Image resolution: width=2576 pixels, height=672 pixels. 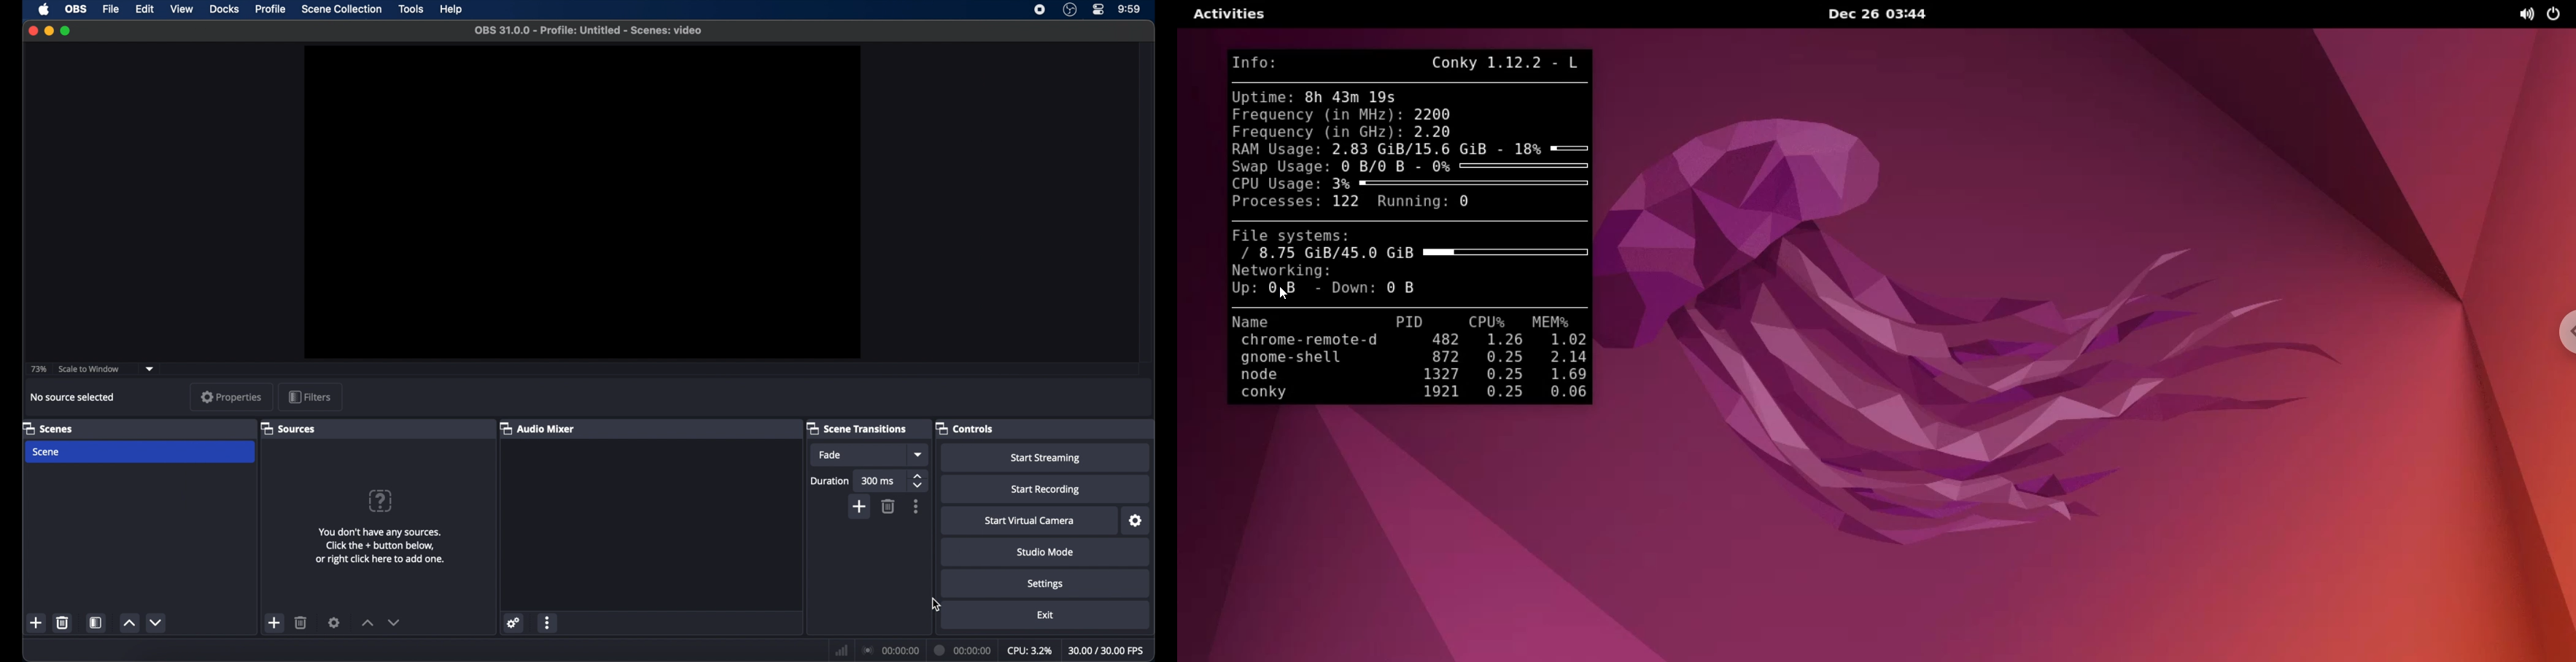 What do you see at coordinates (381, 546) in the screenshot?
I see `add sources information` at bounding box center [381, 546].